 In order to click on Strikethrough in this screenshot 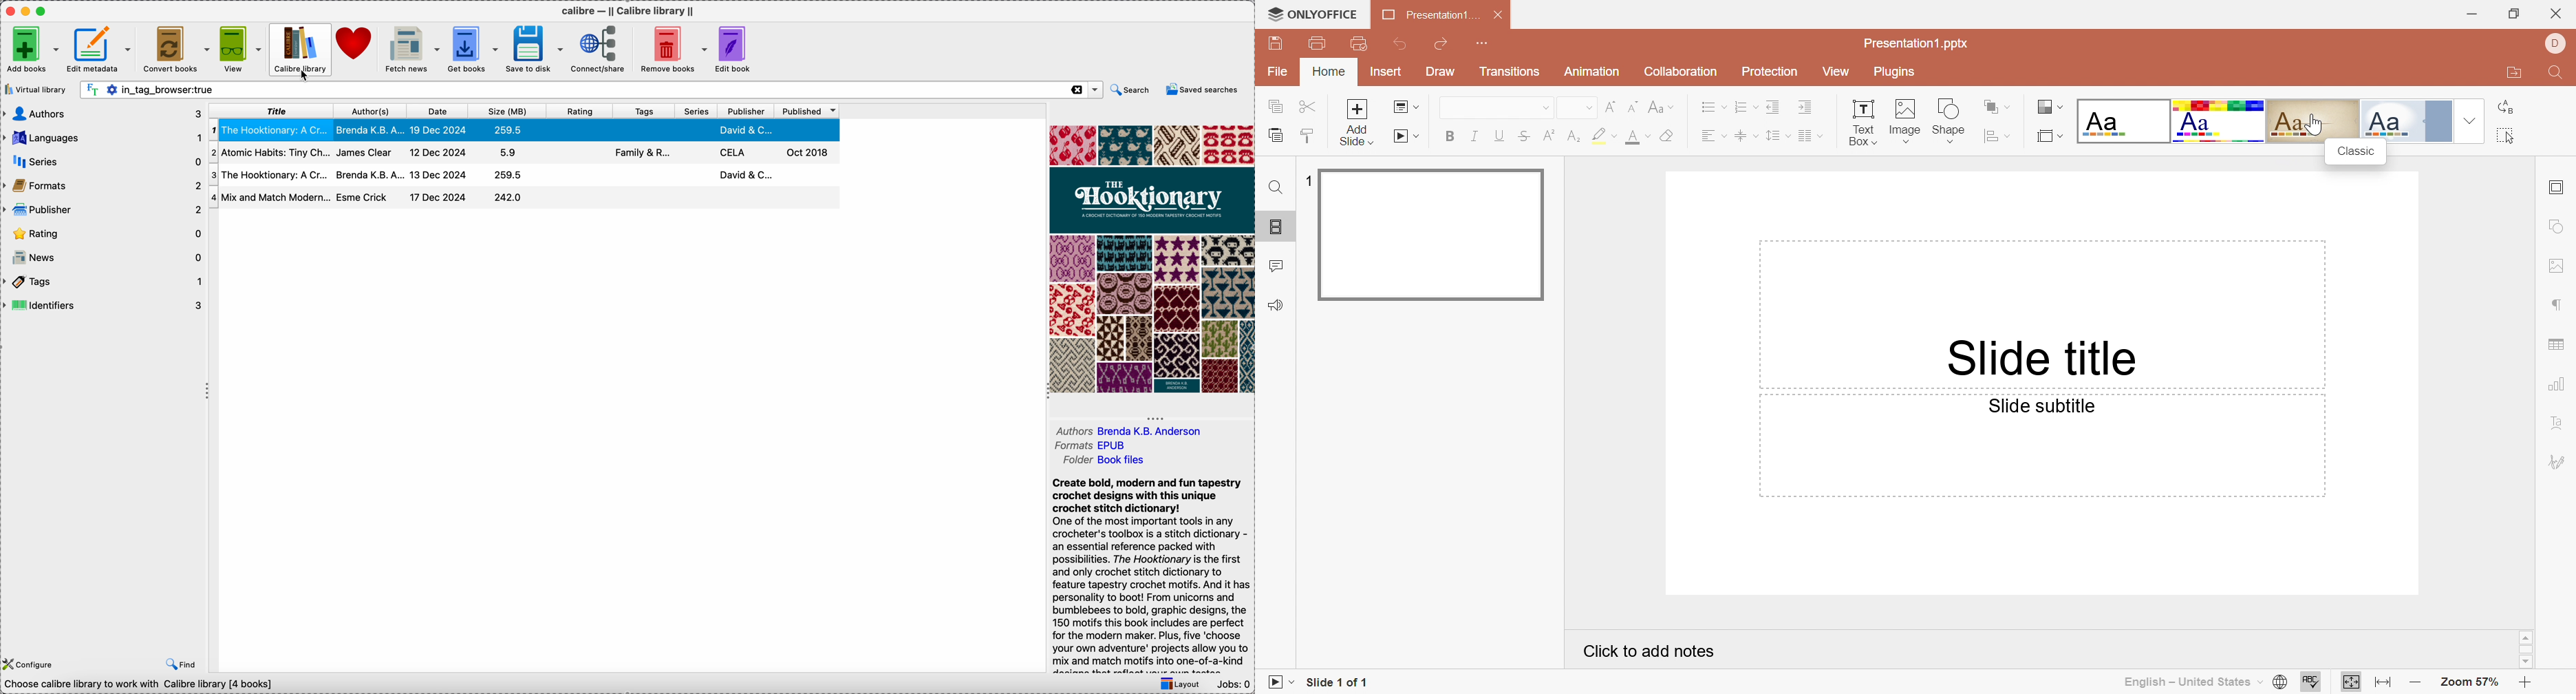, I will do `click(1521, 136)`.